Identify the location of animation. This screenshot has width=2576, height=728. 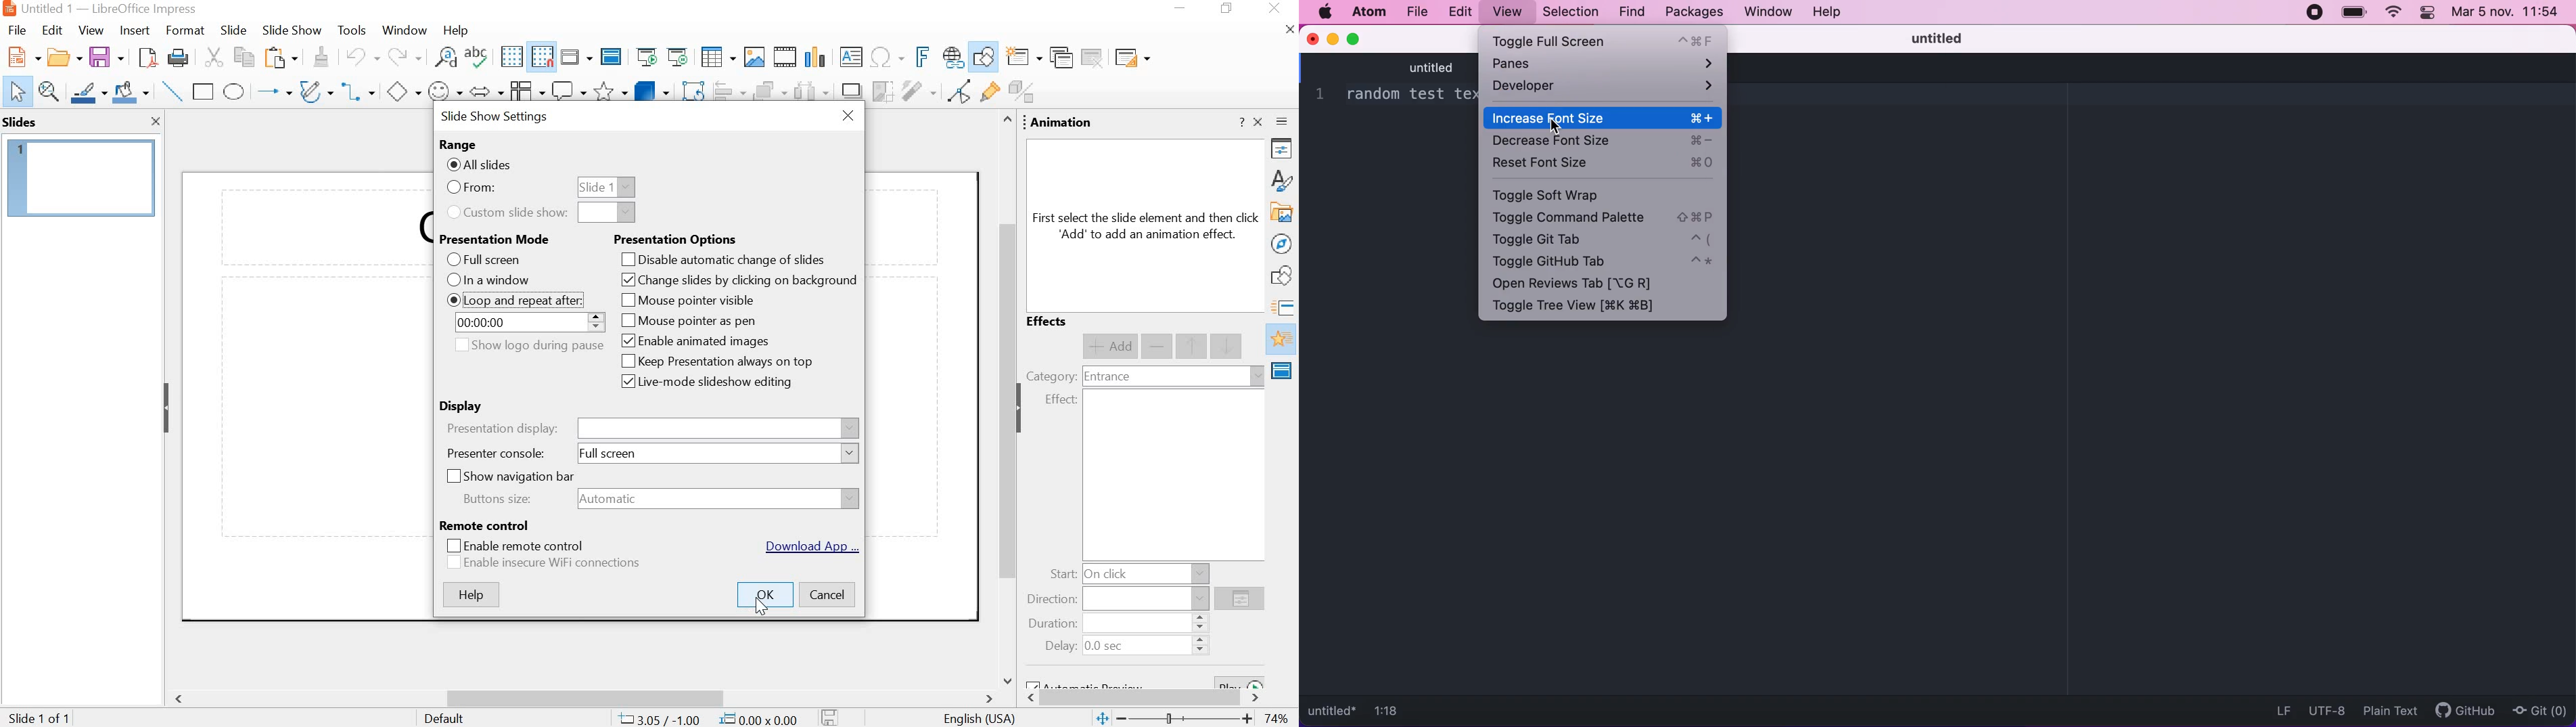
(1062, 123).